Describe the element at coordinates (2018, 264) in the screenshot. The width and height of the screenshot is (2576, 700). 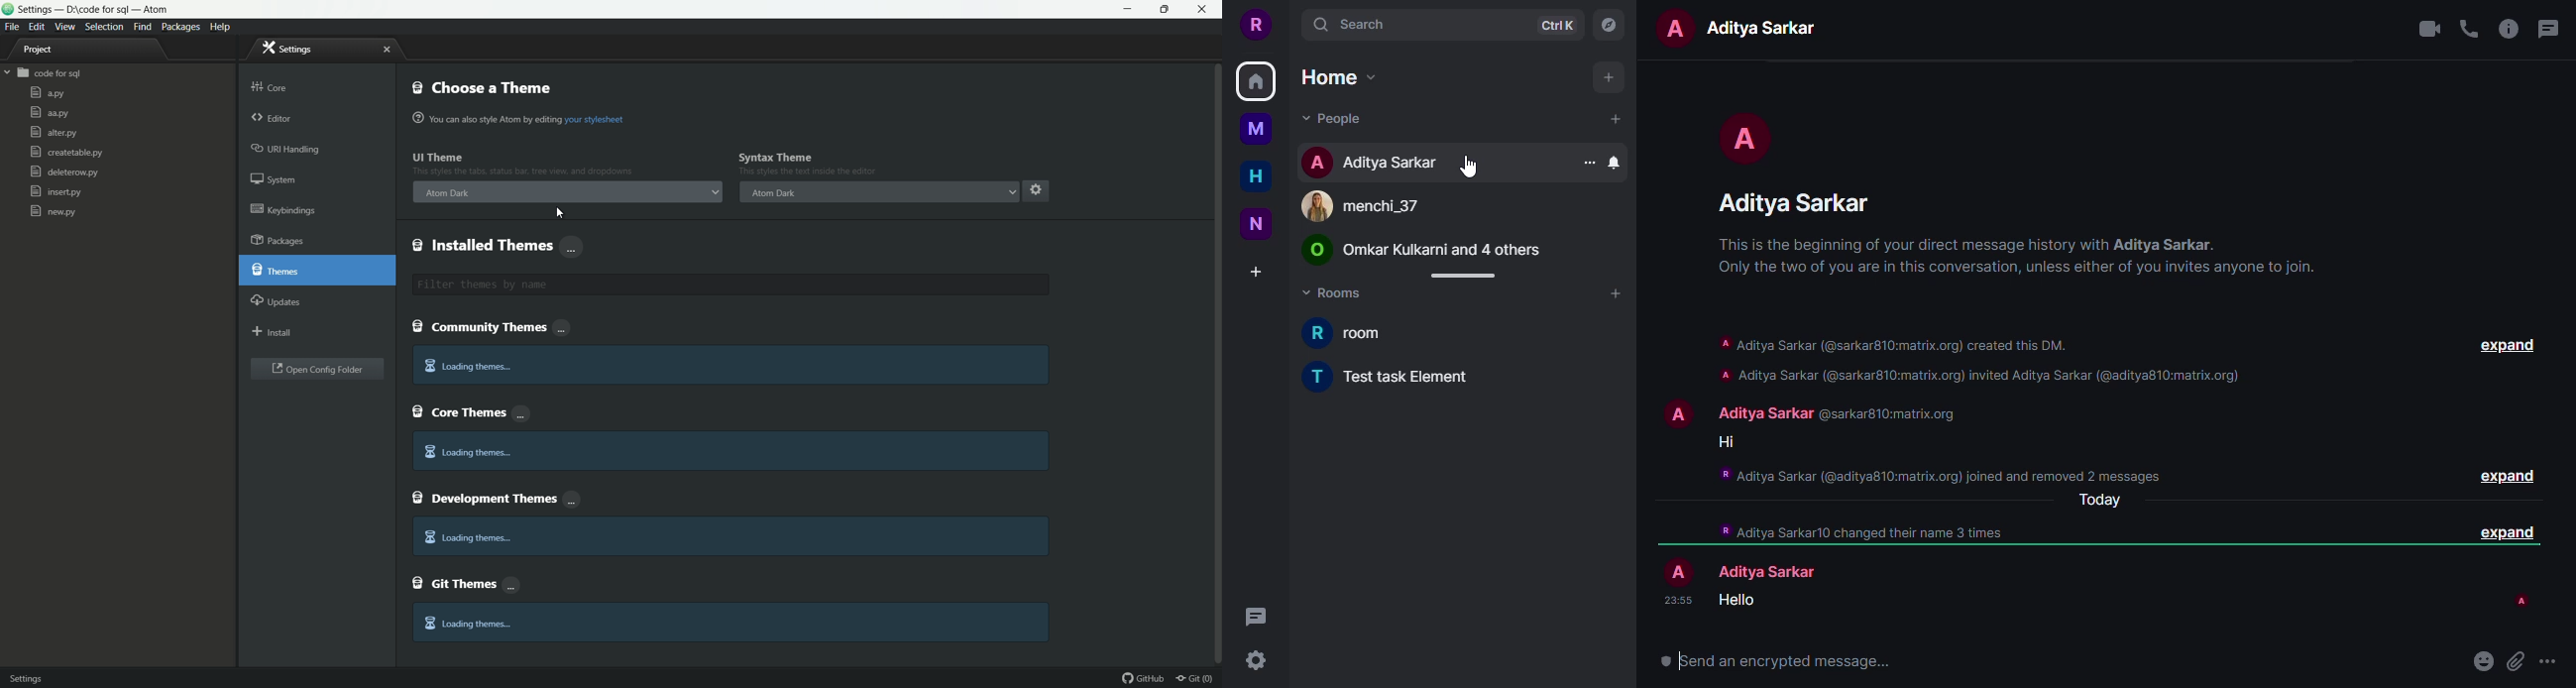
I see `This is the beginning of your direct message history with Aditya Sarkar.
Only the two of you are in this conversation, unless either of you invites anyone to join.` at that location.